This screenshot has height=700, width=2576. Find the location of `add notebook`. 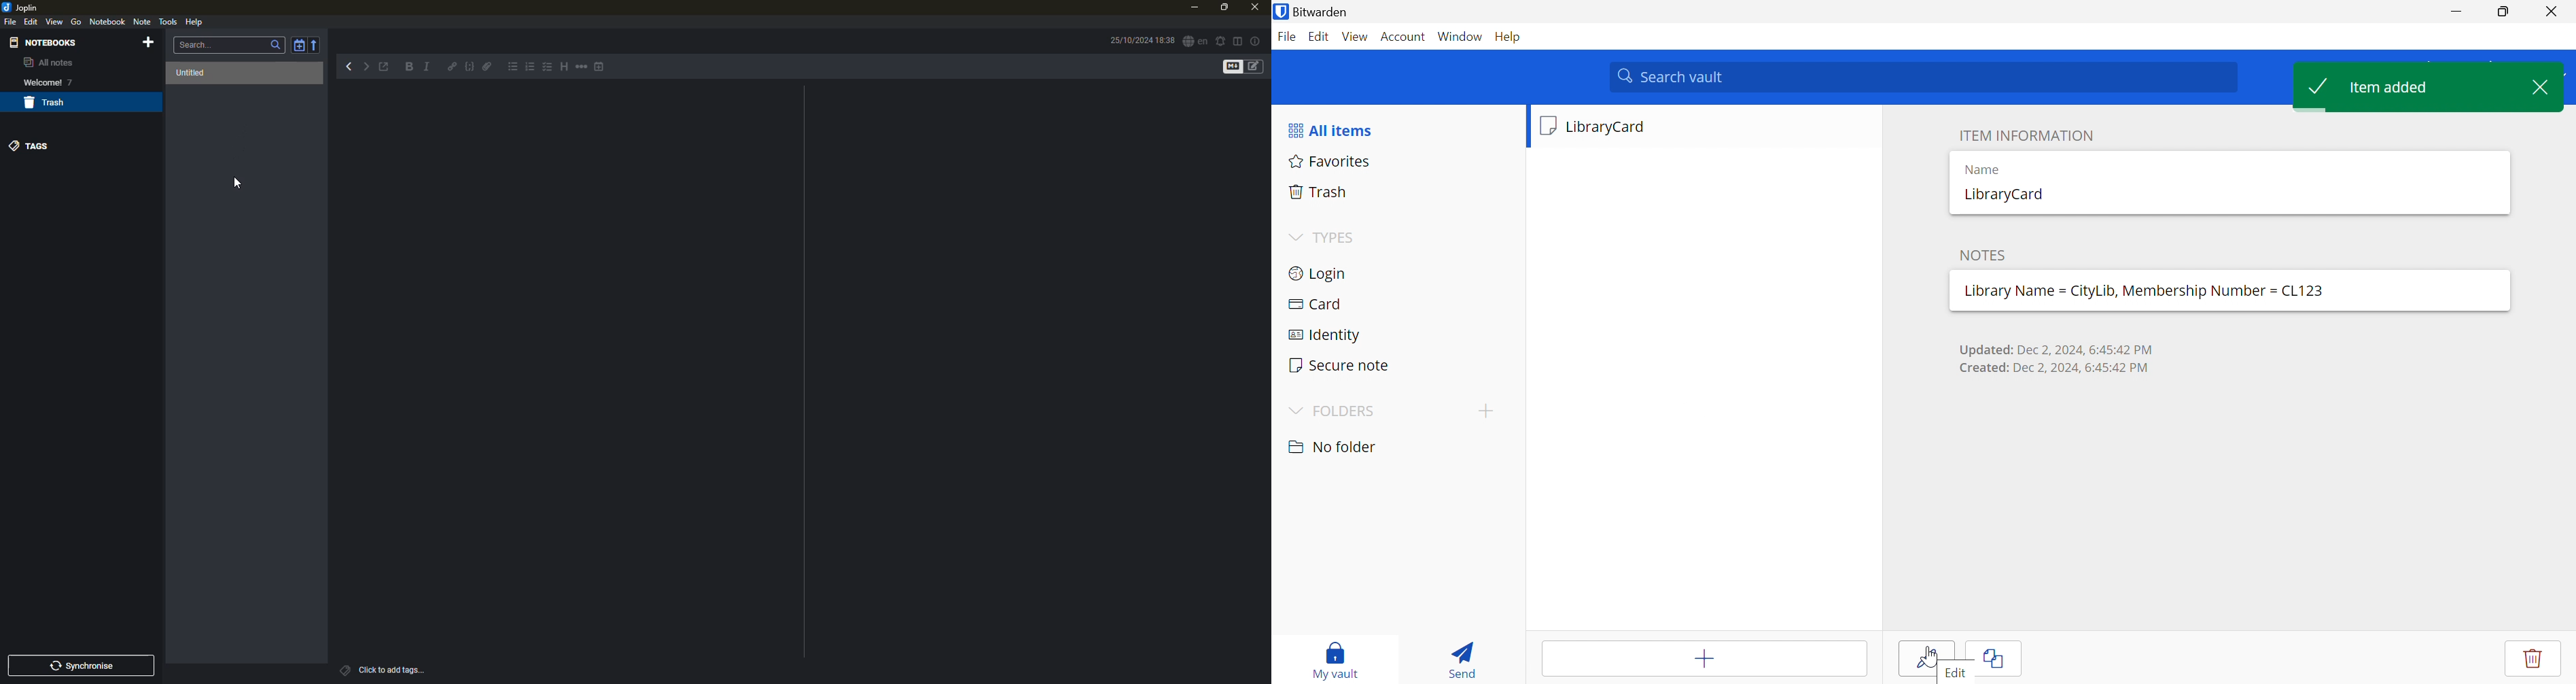

add notebook is located at coordinates (151, 43).